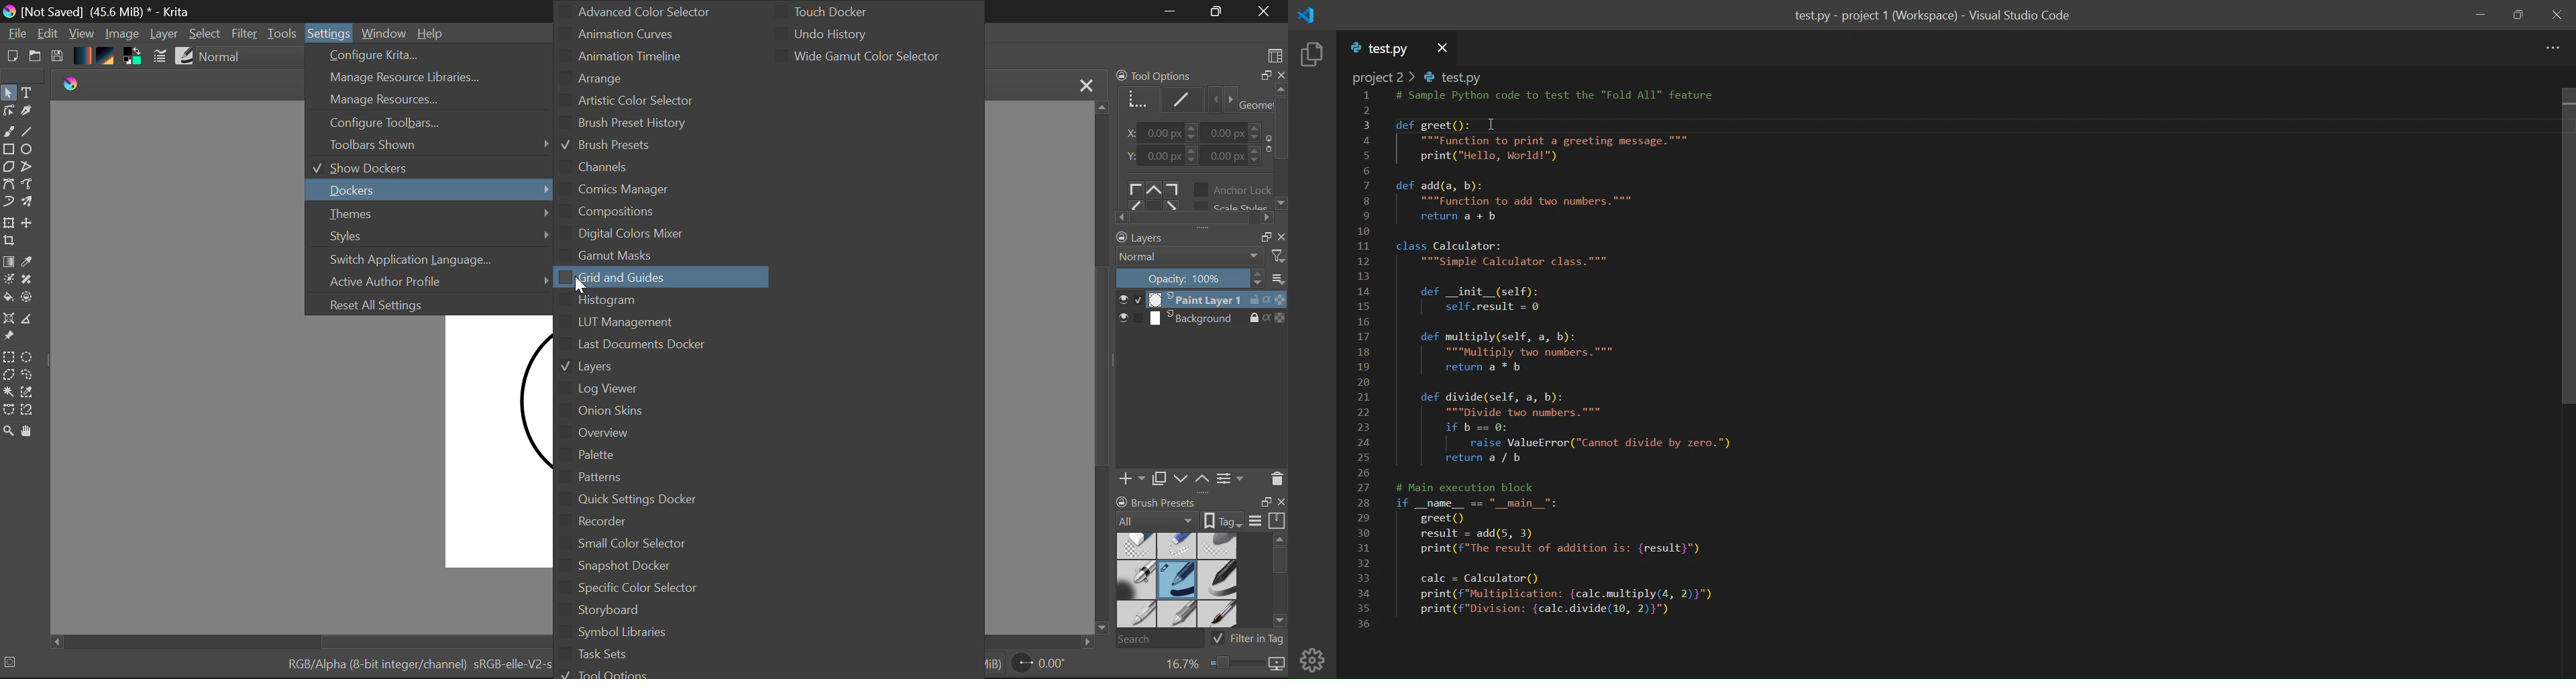  I want to click on Explorer, so click(1311, 55).